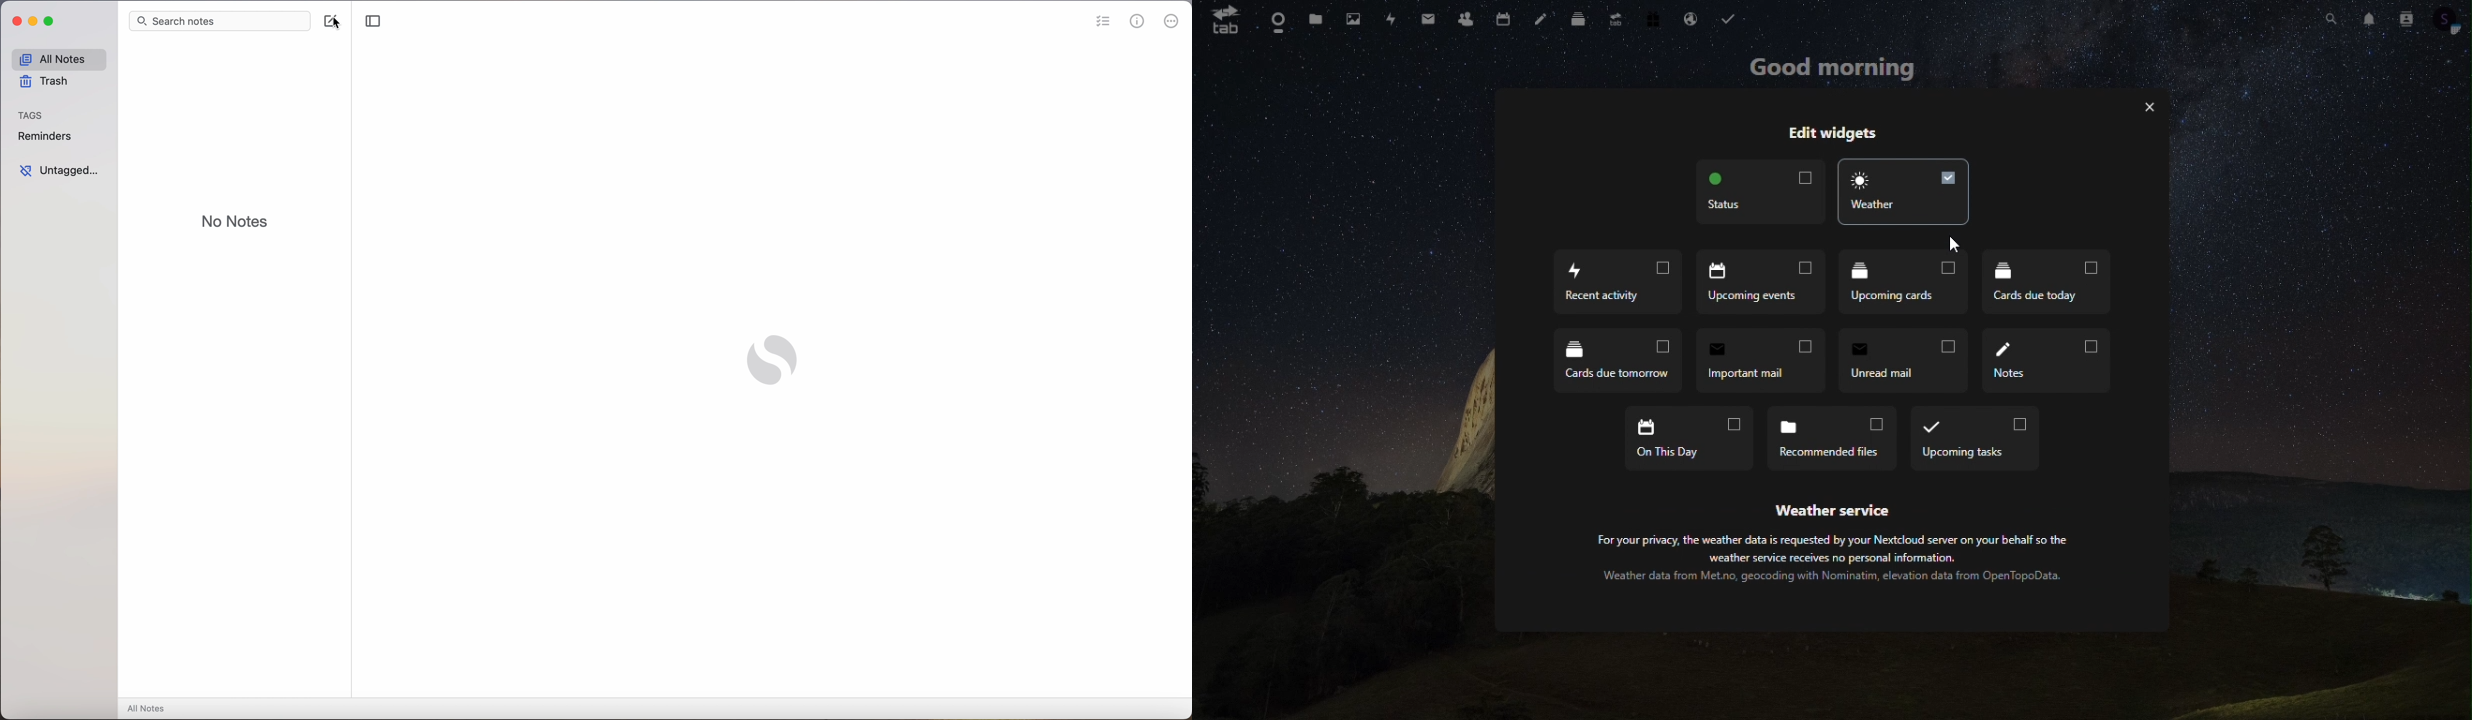 The height and width of the screenshot is (728, 2492). I want to click on reminders, so click(44, 138).